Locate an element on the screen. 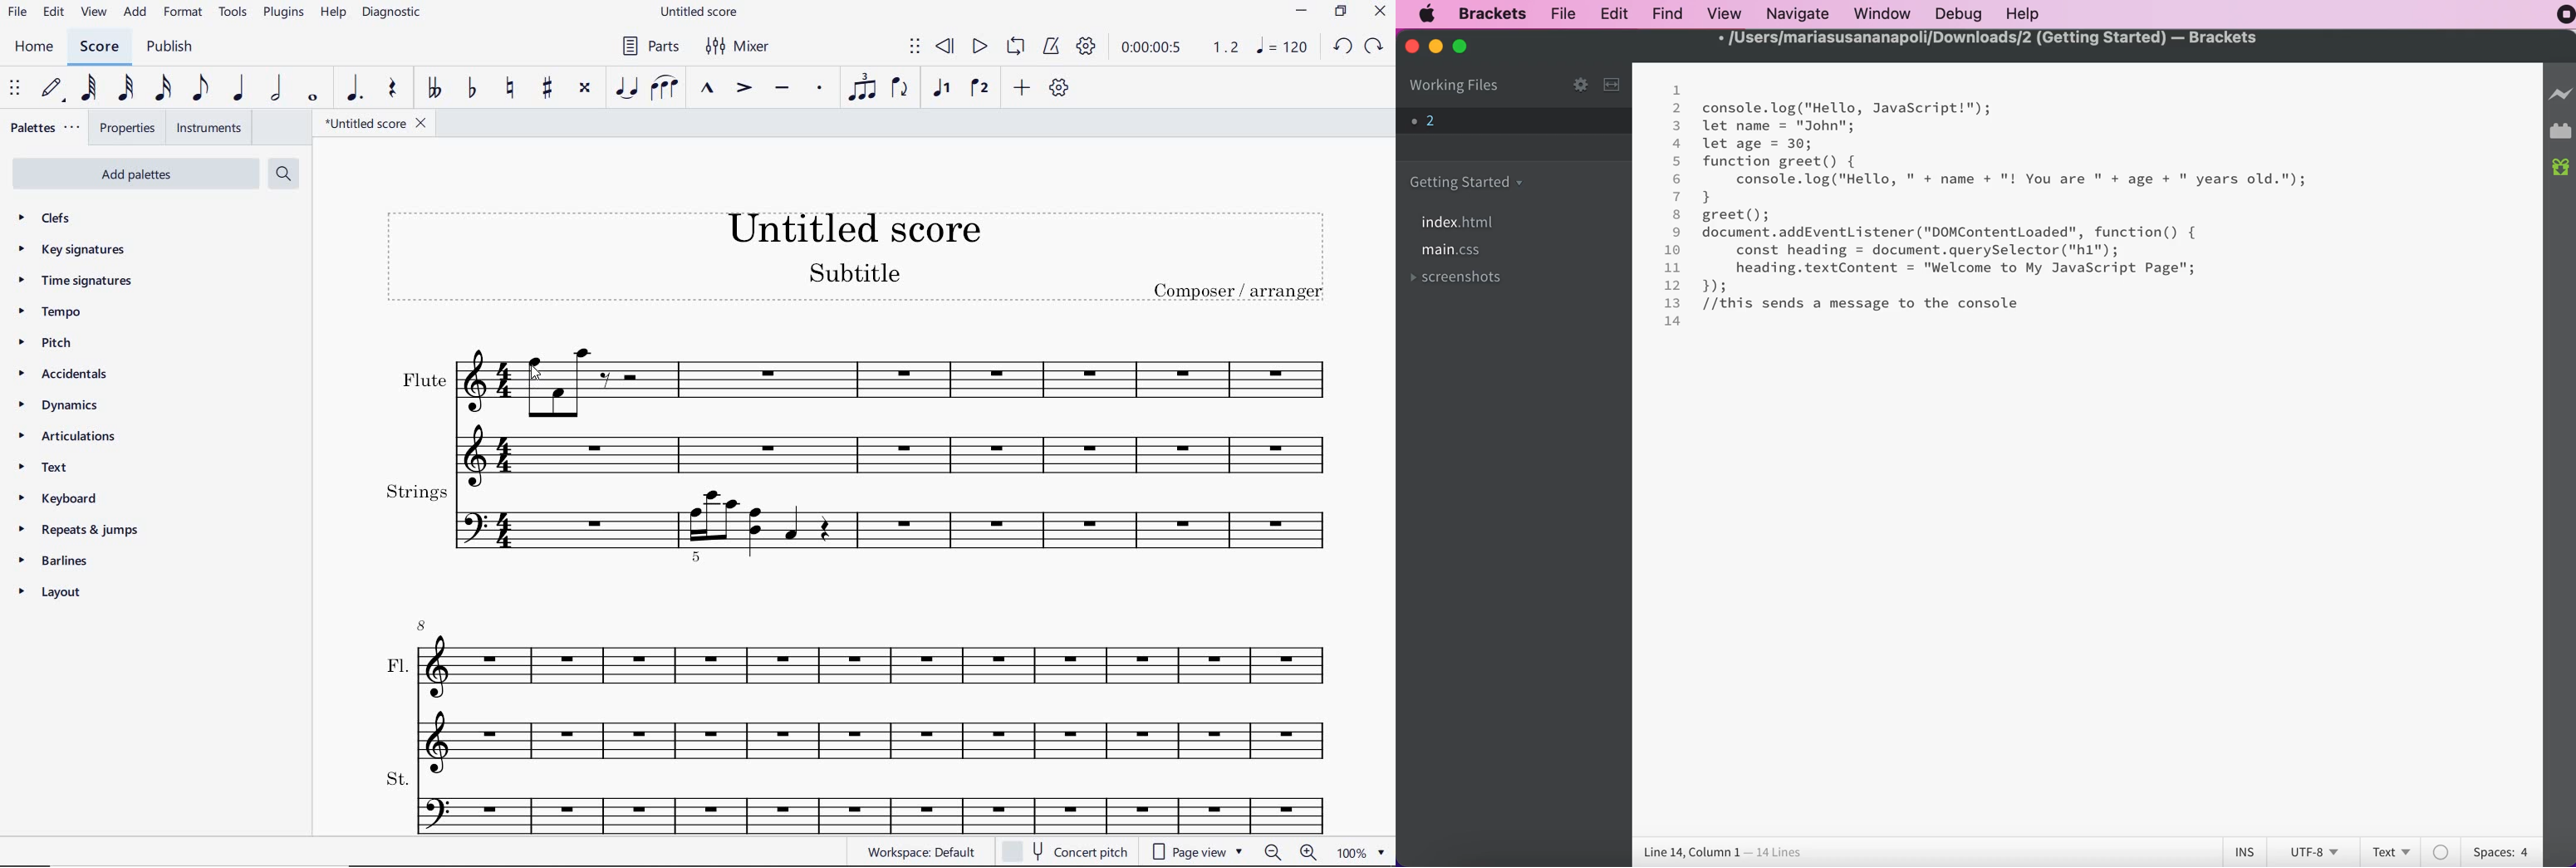  utf-8 is located at coordinates (2313, 850).